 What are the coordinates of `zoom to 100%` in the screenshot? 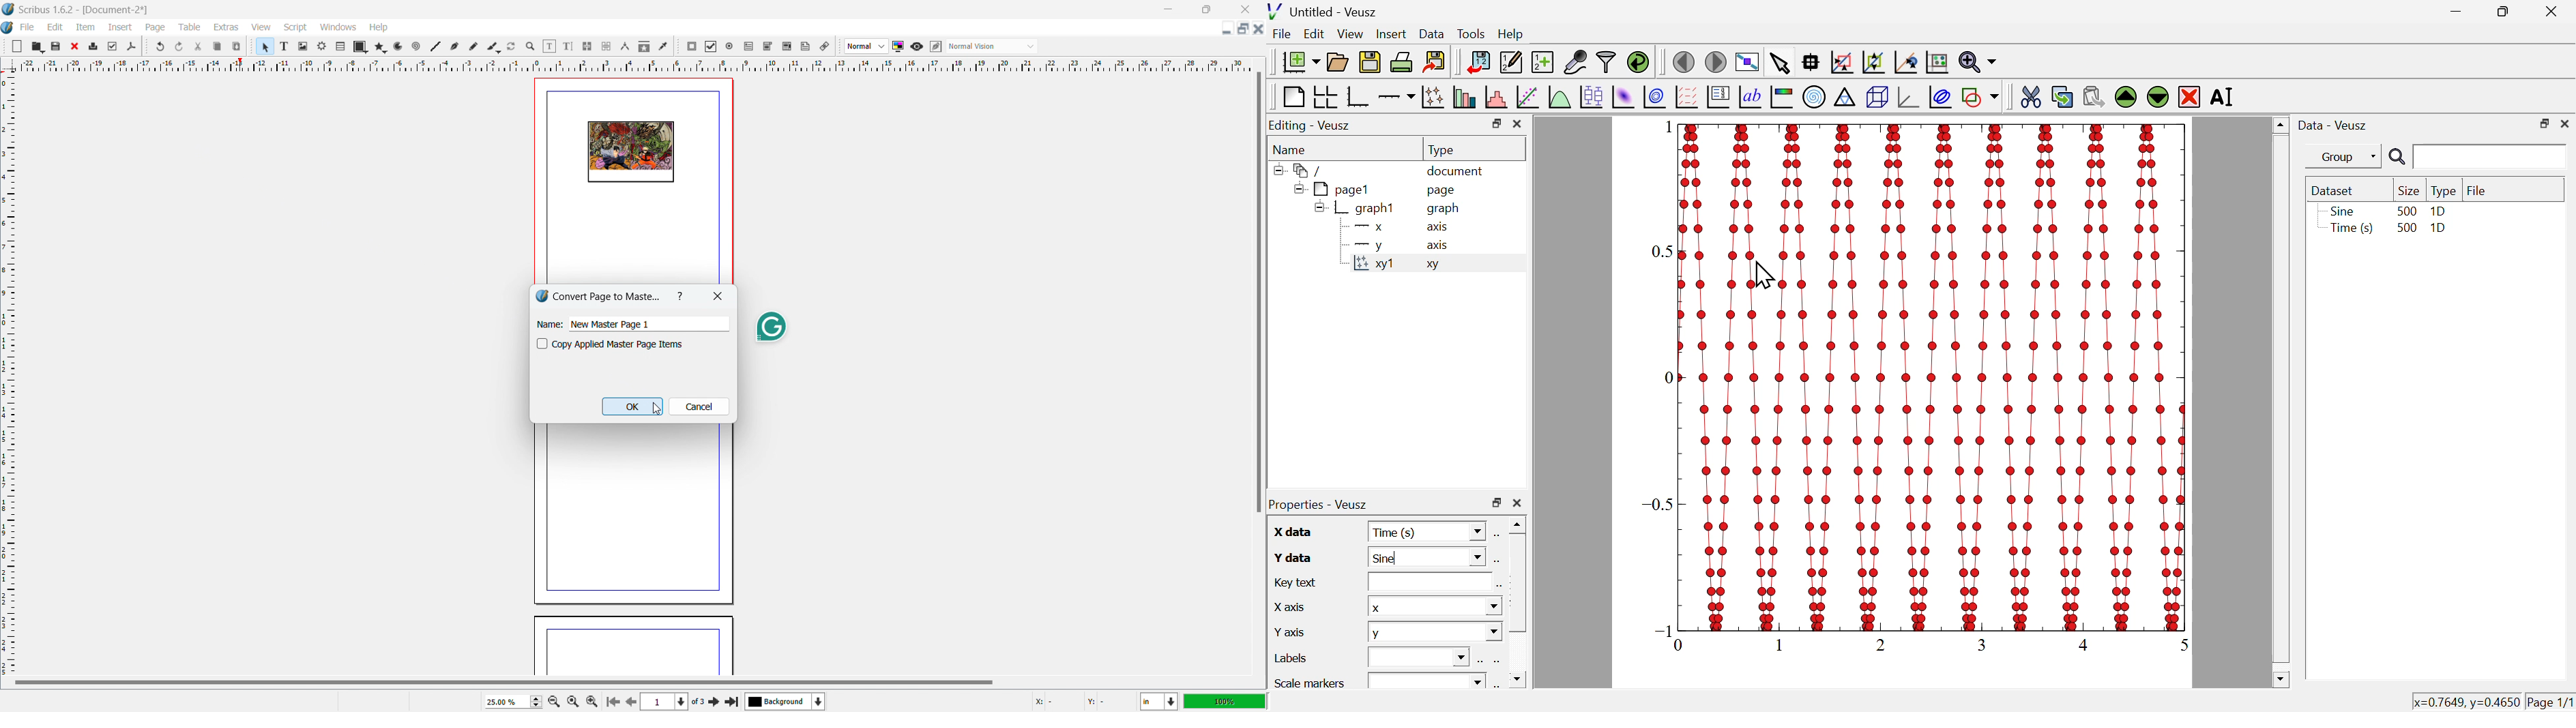 It's located at (572, 700).